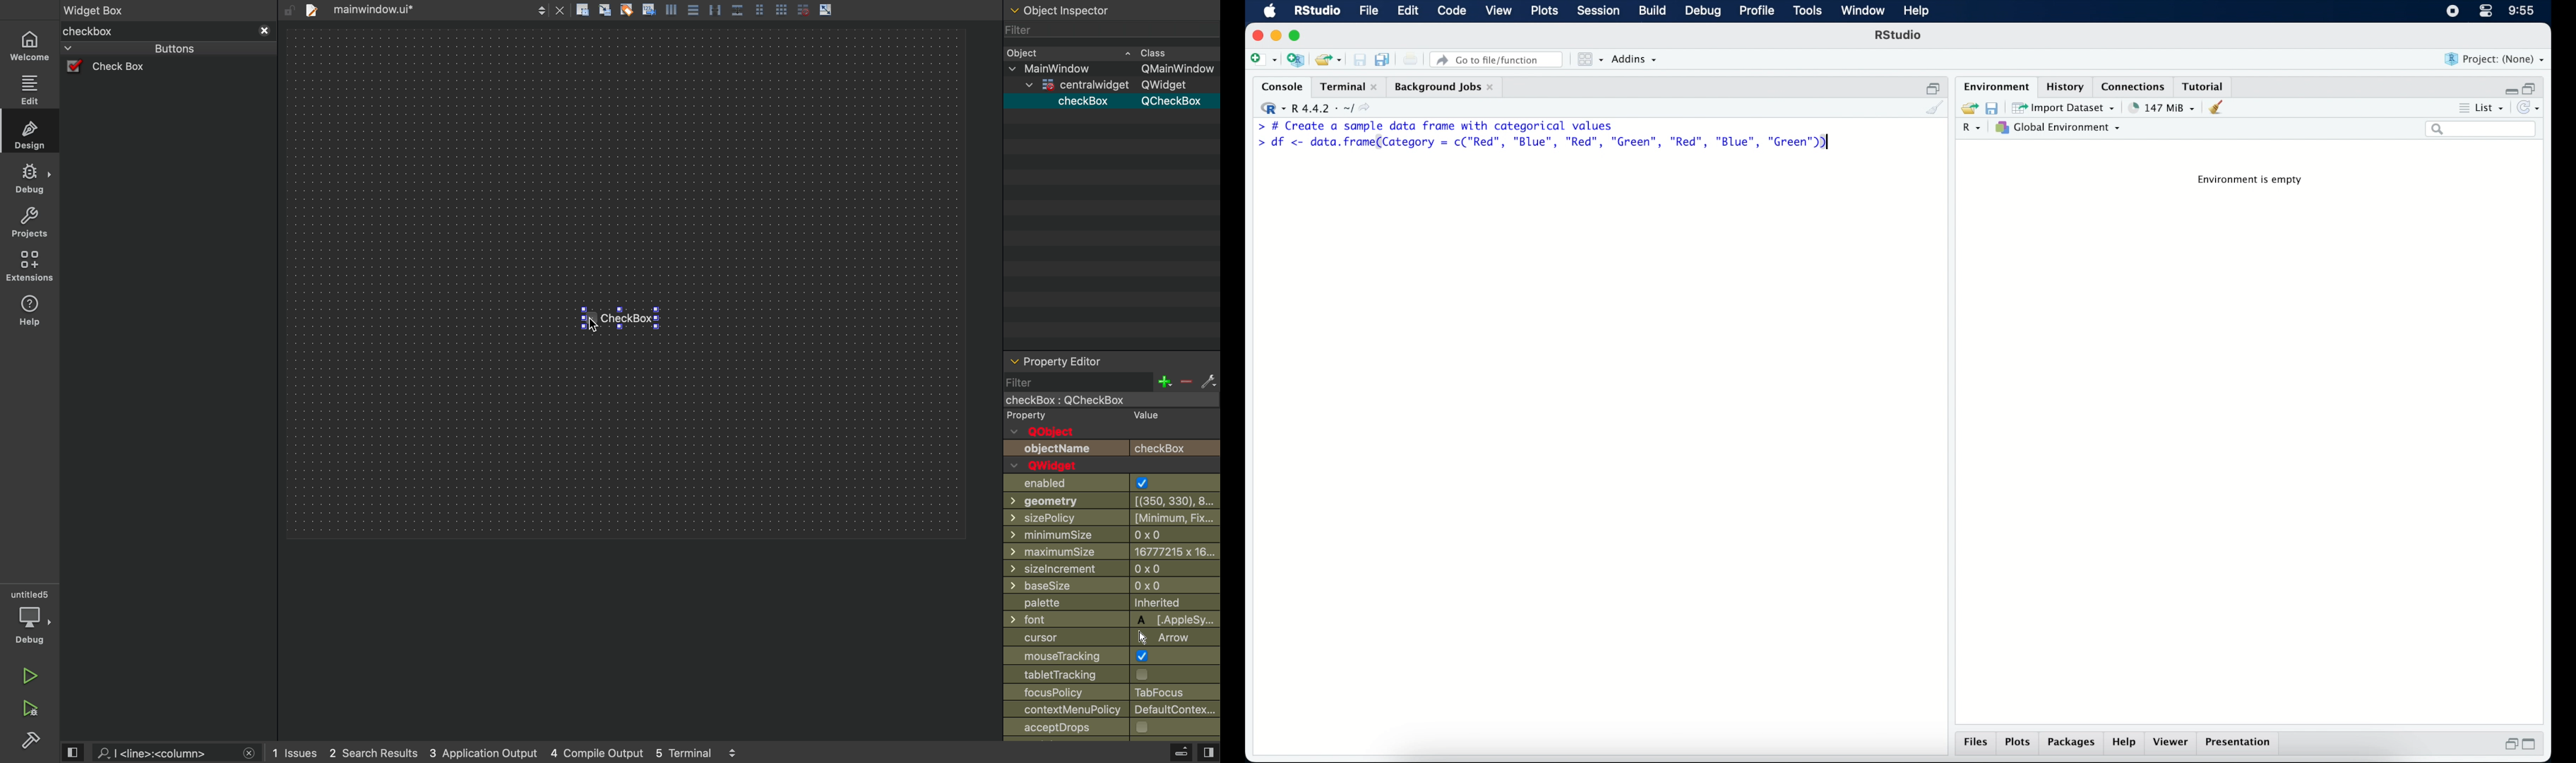  Describe the element at coordinates (1275, 35) in the screenshot. I see `minimzie` at that location.